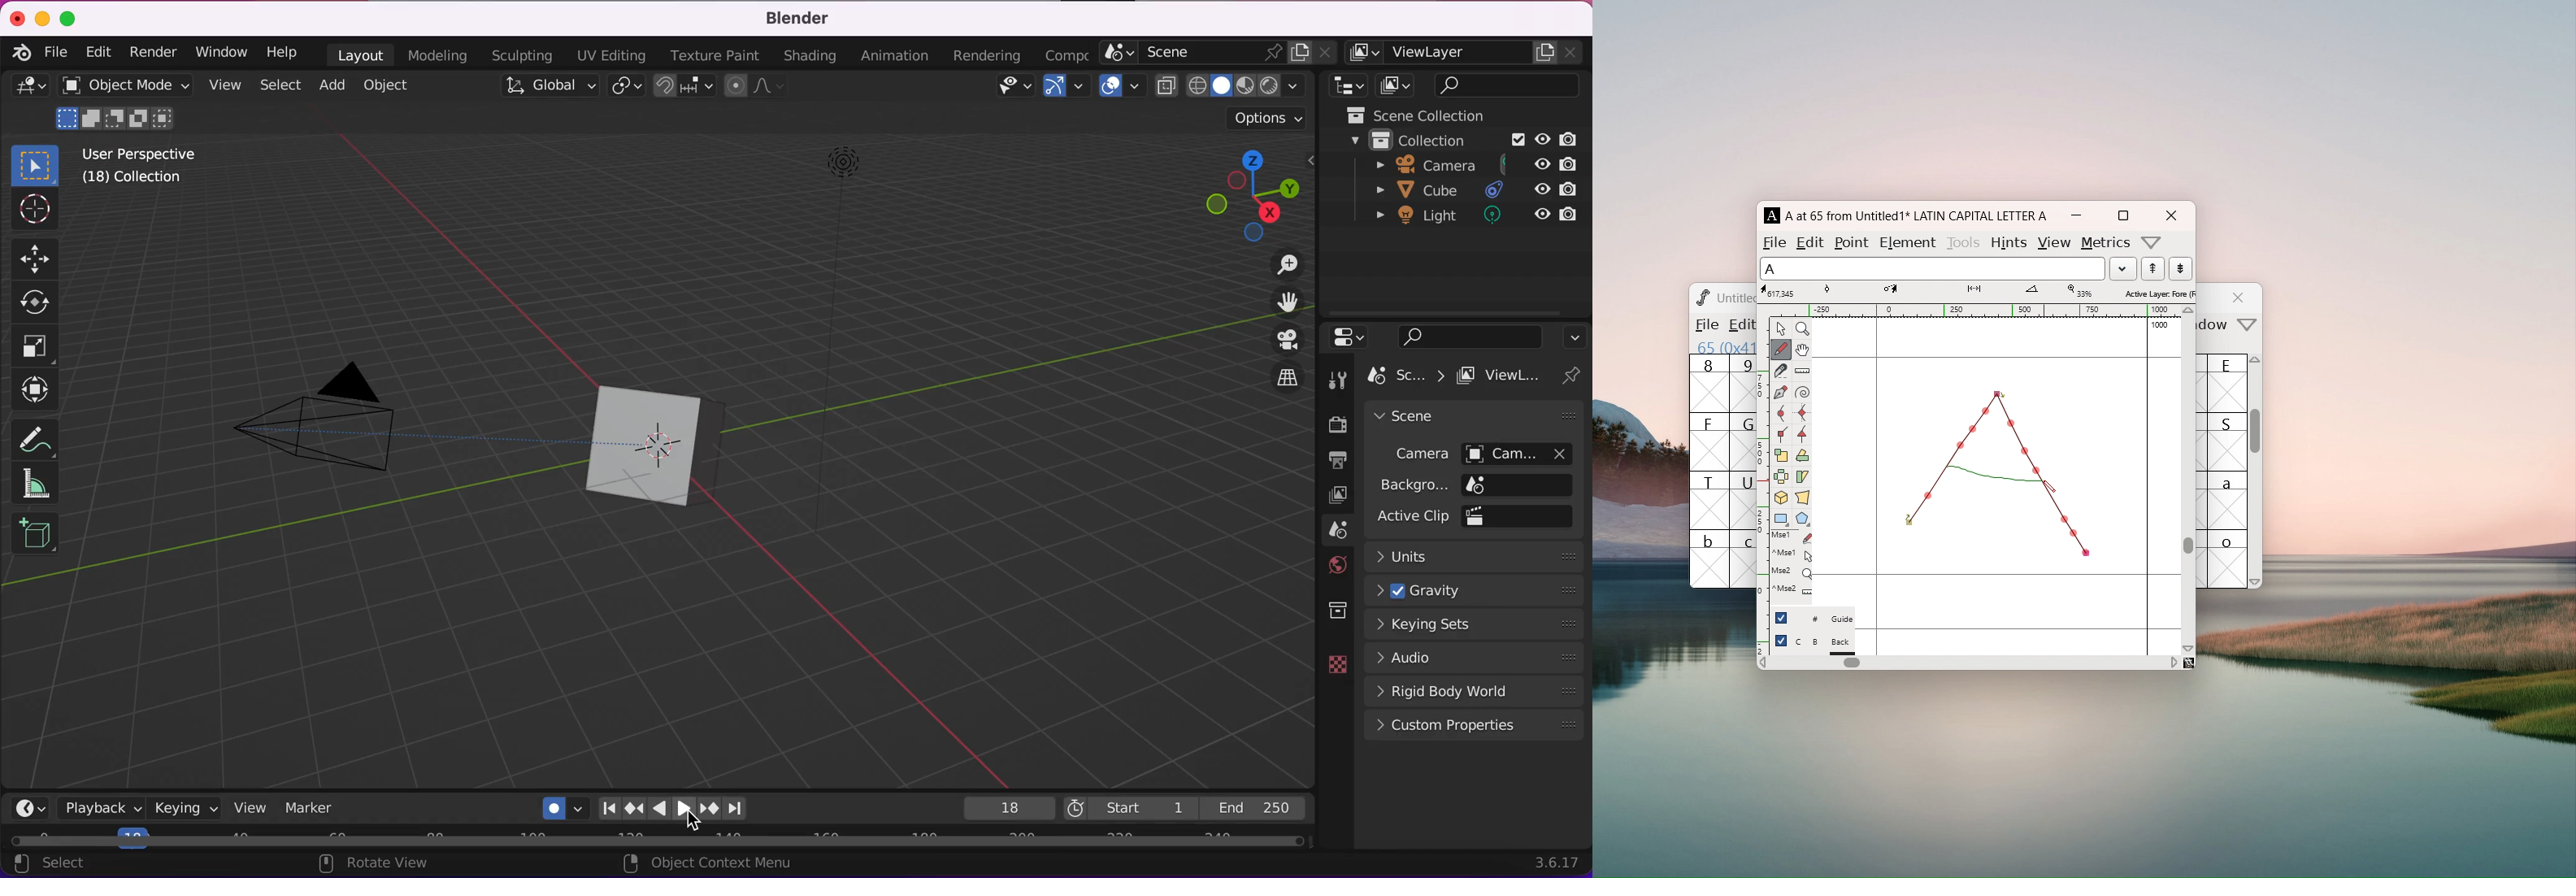  I want to click on jump to key point, so click(709, 810).